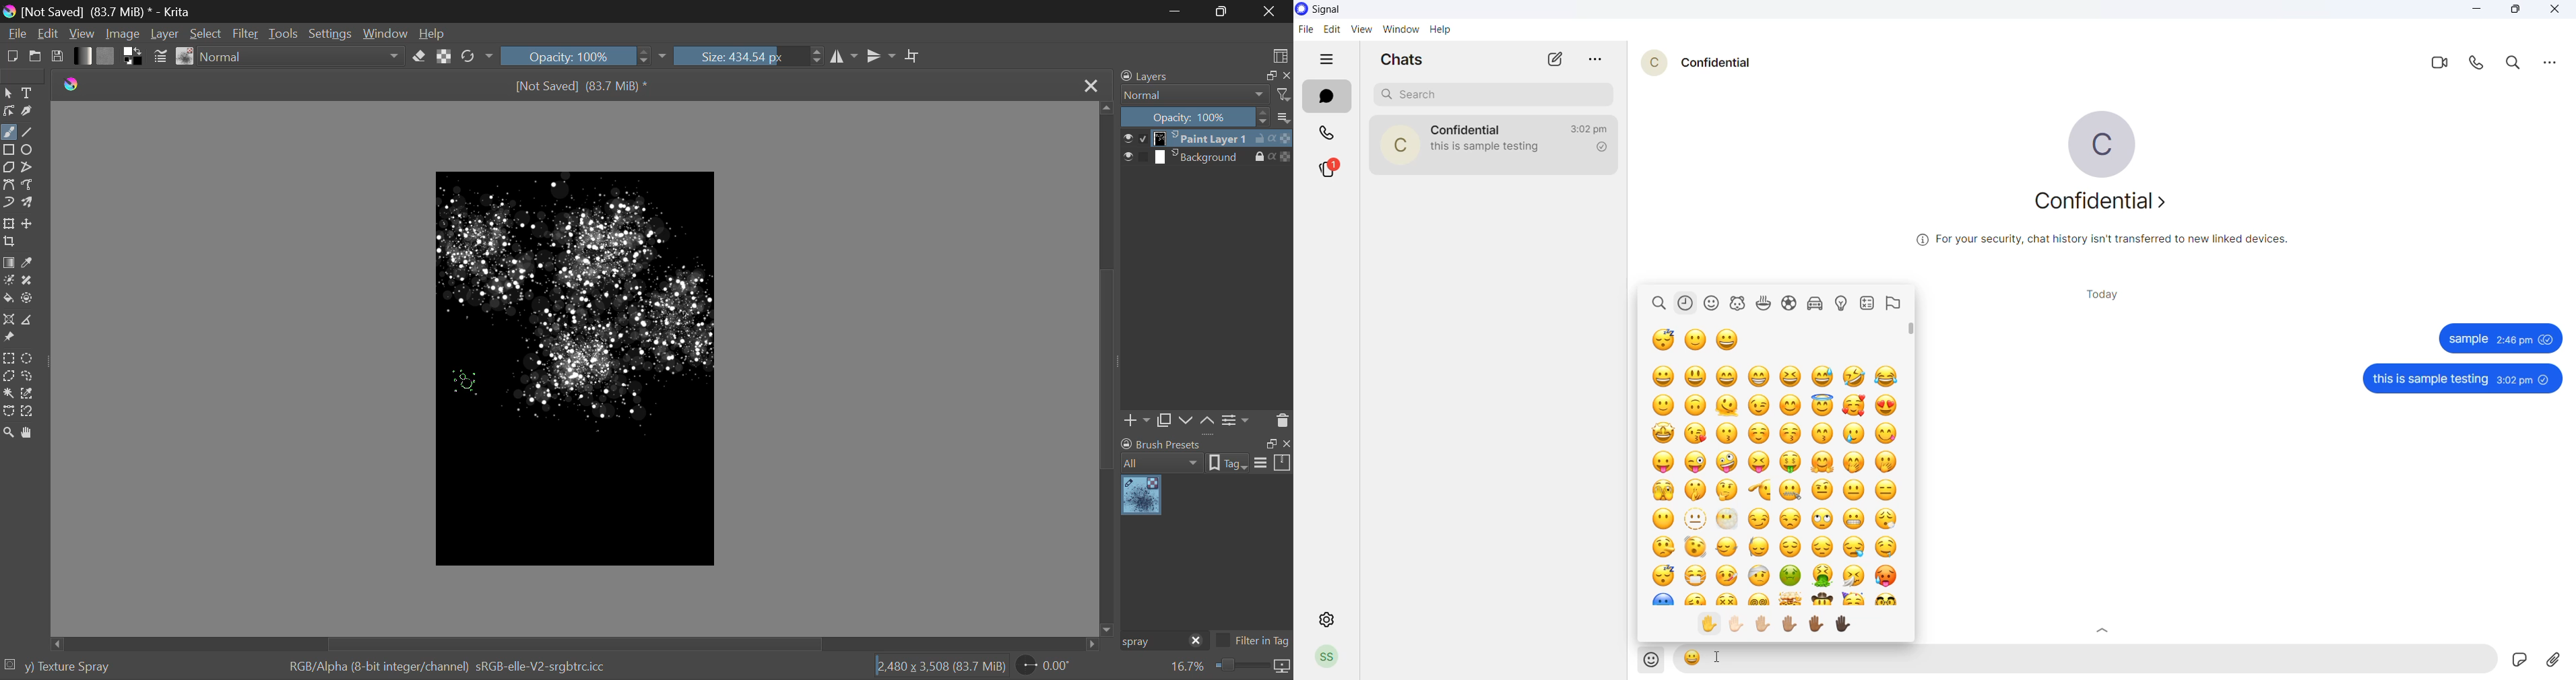 The image size is (2576, 700). Describe the element at coordinates (2478, 65) in the screenshot. I see `voice call` at that location.